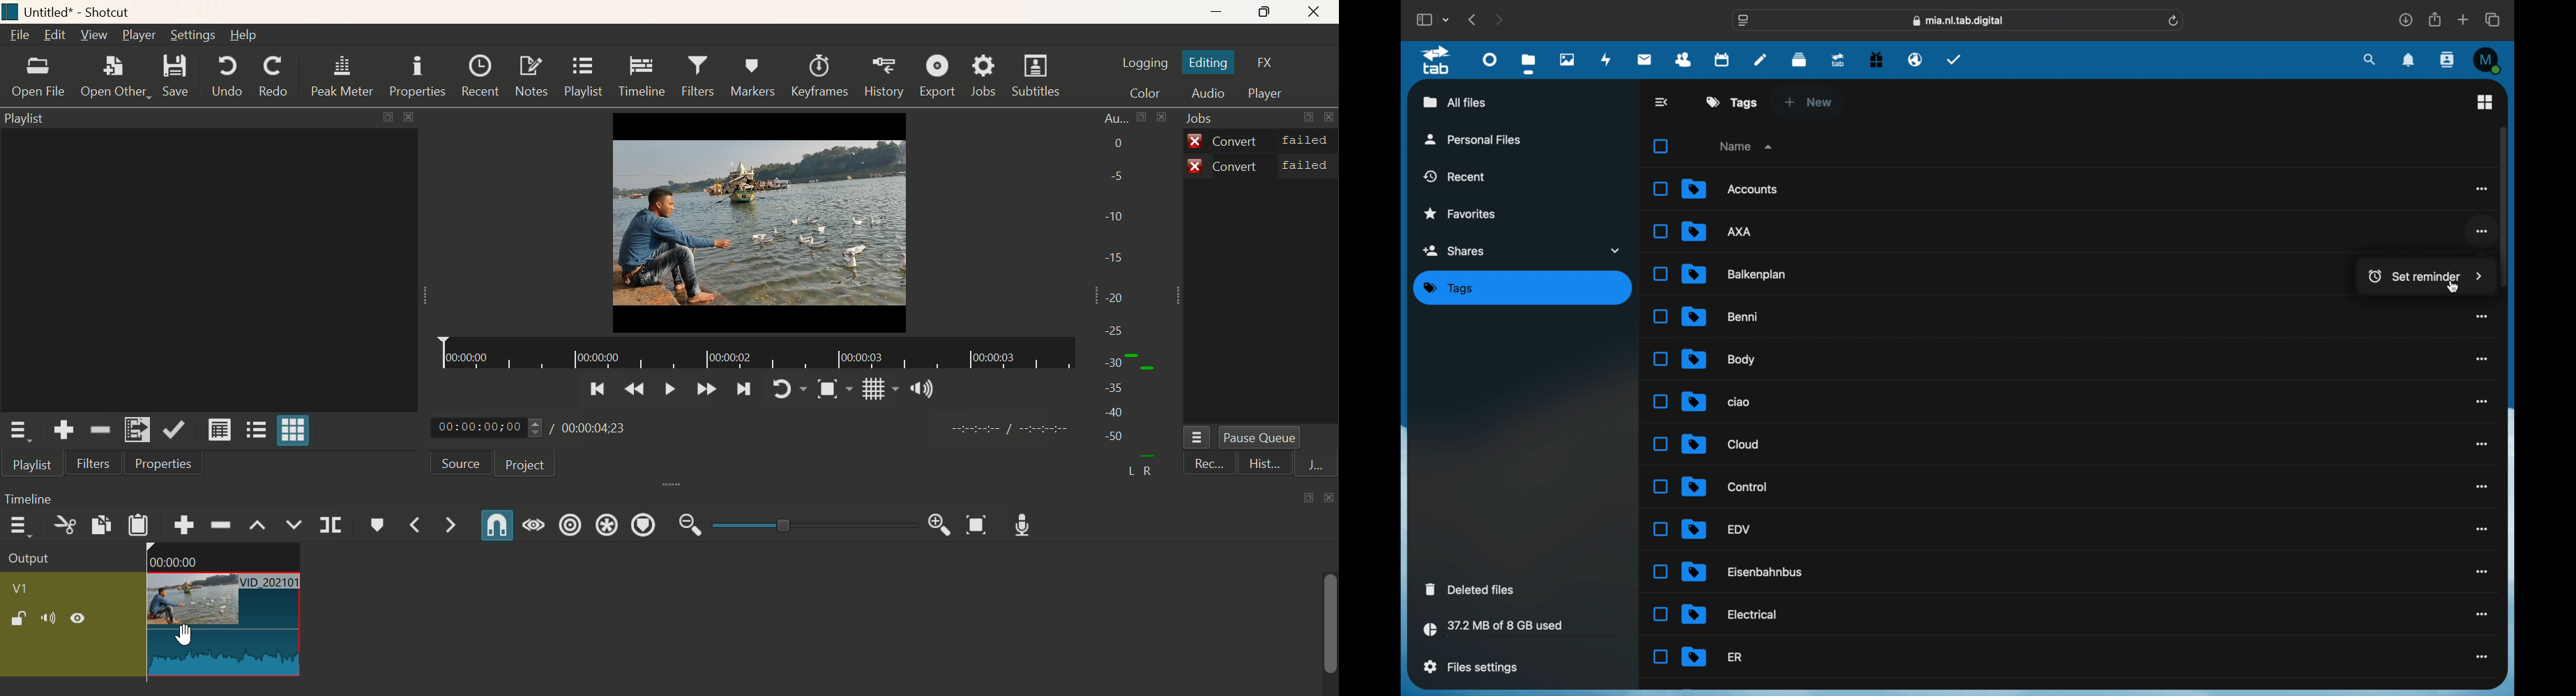  What do you see at coordinates (2464, 20) in the screenshot?
I see `new tab` at bounding box center [2464, 20].